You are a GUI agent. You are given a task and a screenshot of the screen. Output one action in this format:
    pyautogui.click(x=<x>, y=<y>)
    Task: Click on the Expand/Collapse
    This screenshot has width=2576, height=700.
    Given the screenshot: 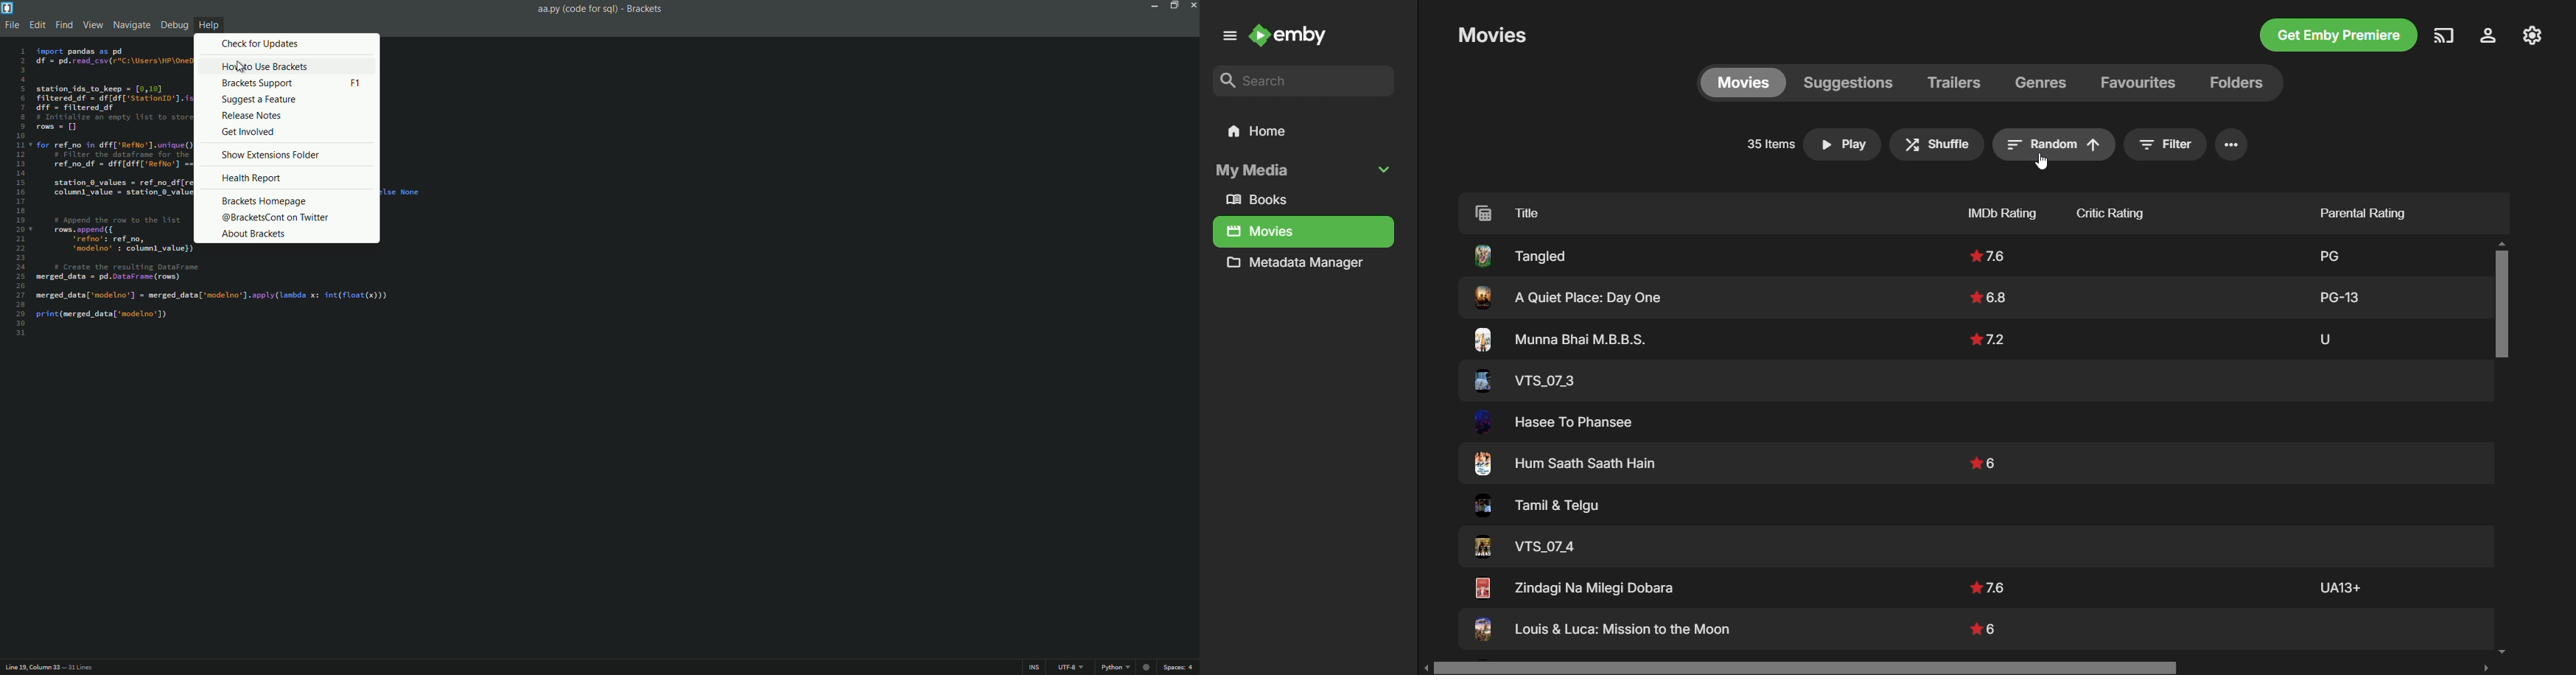 What is the action you would take?
    pyautogui.click(x=1387, y=169)
    